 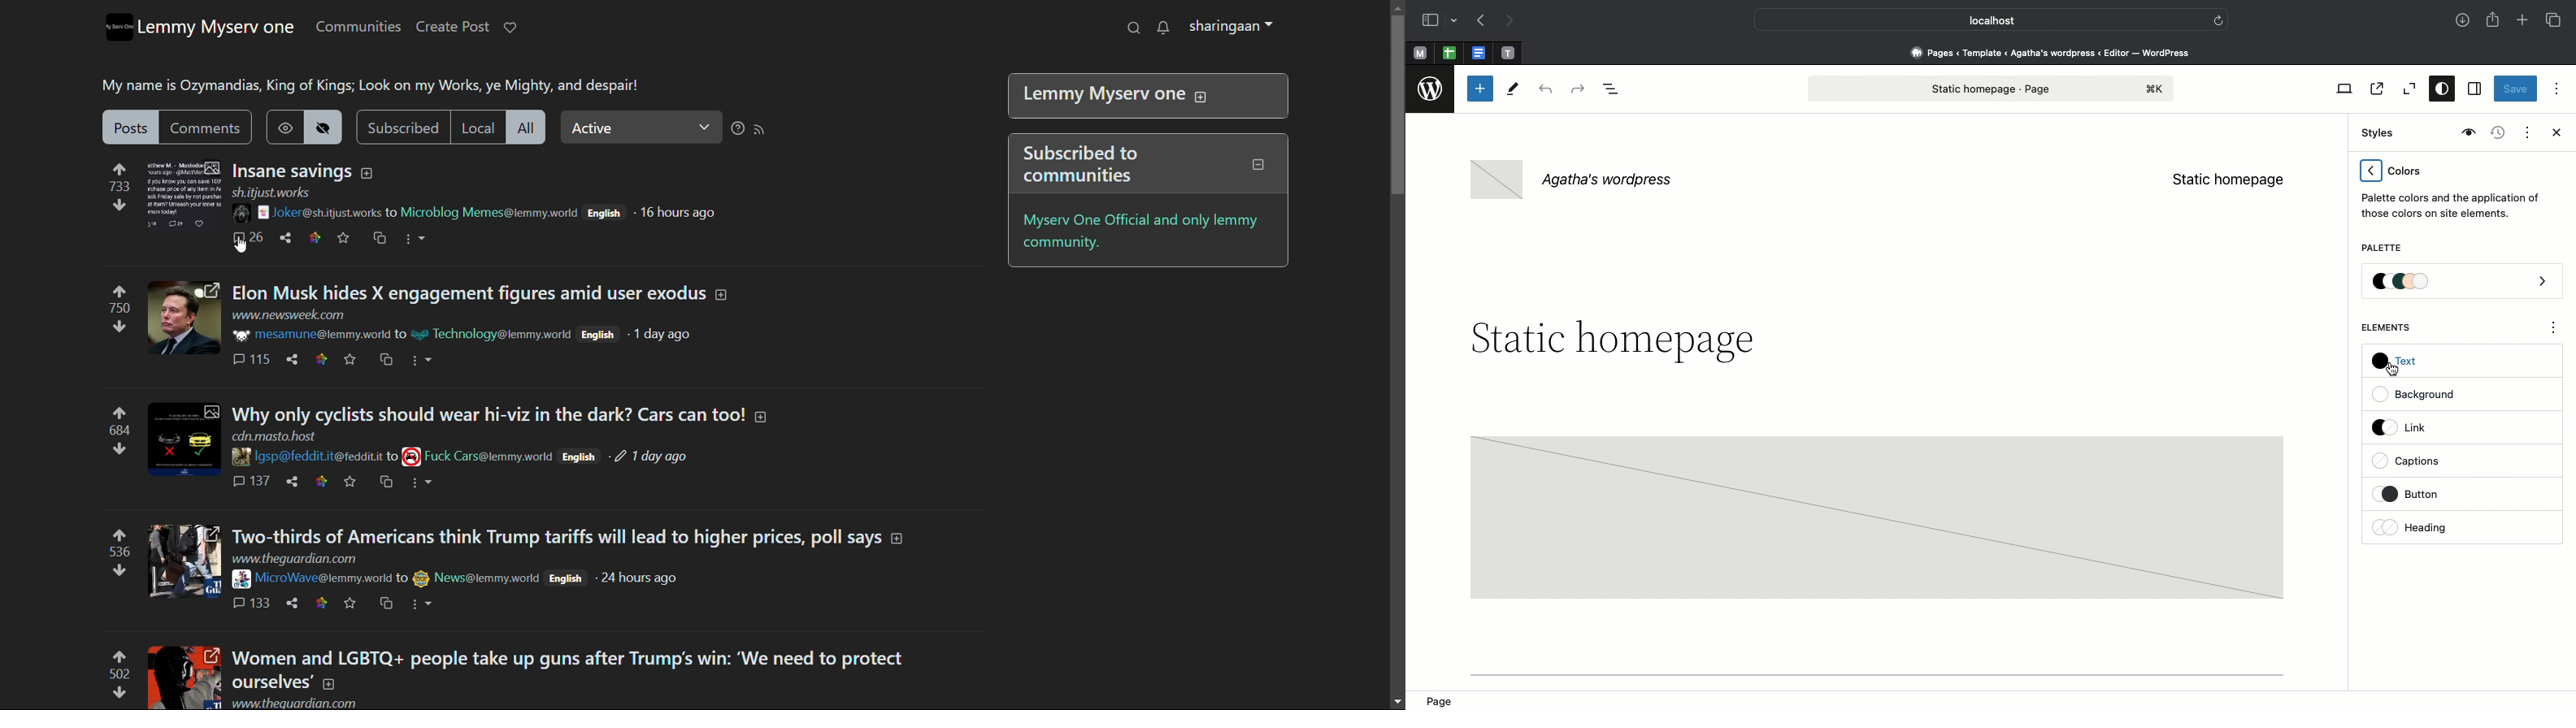 I want to click on Document overview, so click(x=1614, y=90).